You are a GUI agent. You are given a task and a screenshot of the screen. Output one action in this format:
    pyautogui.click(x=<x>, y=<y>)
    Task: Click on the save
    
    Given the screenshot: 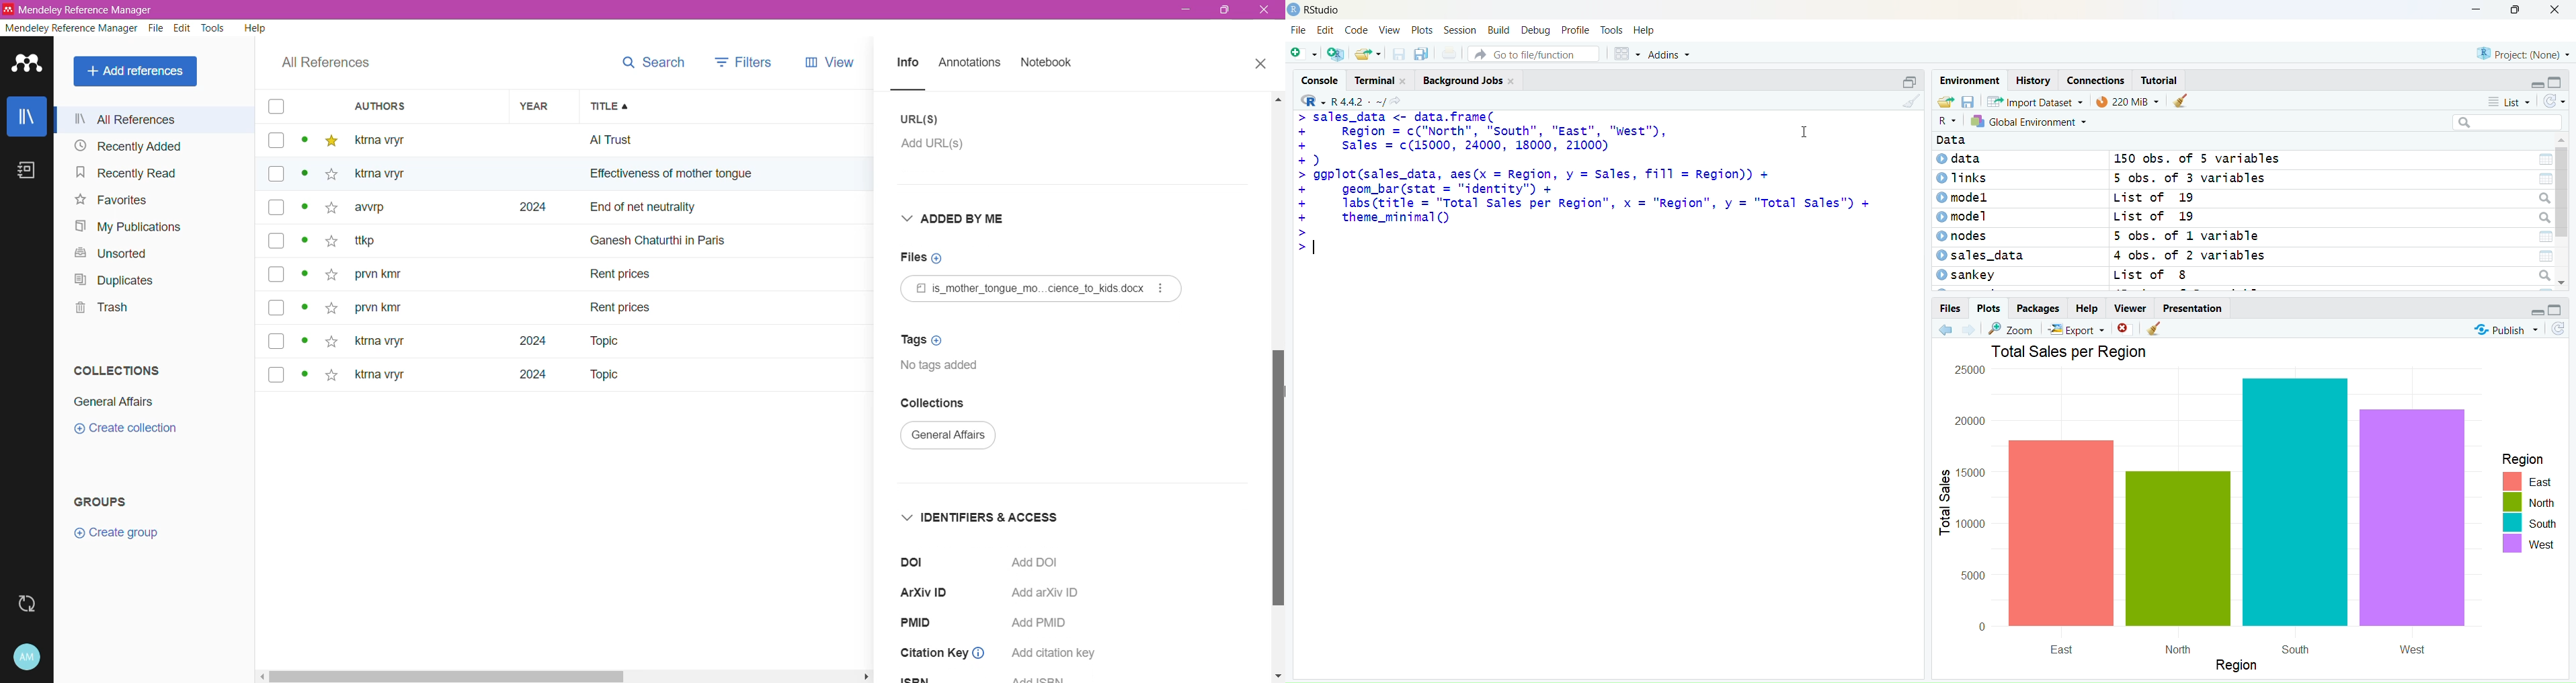 What is the action you would take?
    pyautogui.click(x=1398, y=57)
    